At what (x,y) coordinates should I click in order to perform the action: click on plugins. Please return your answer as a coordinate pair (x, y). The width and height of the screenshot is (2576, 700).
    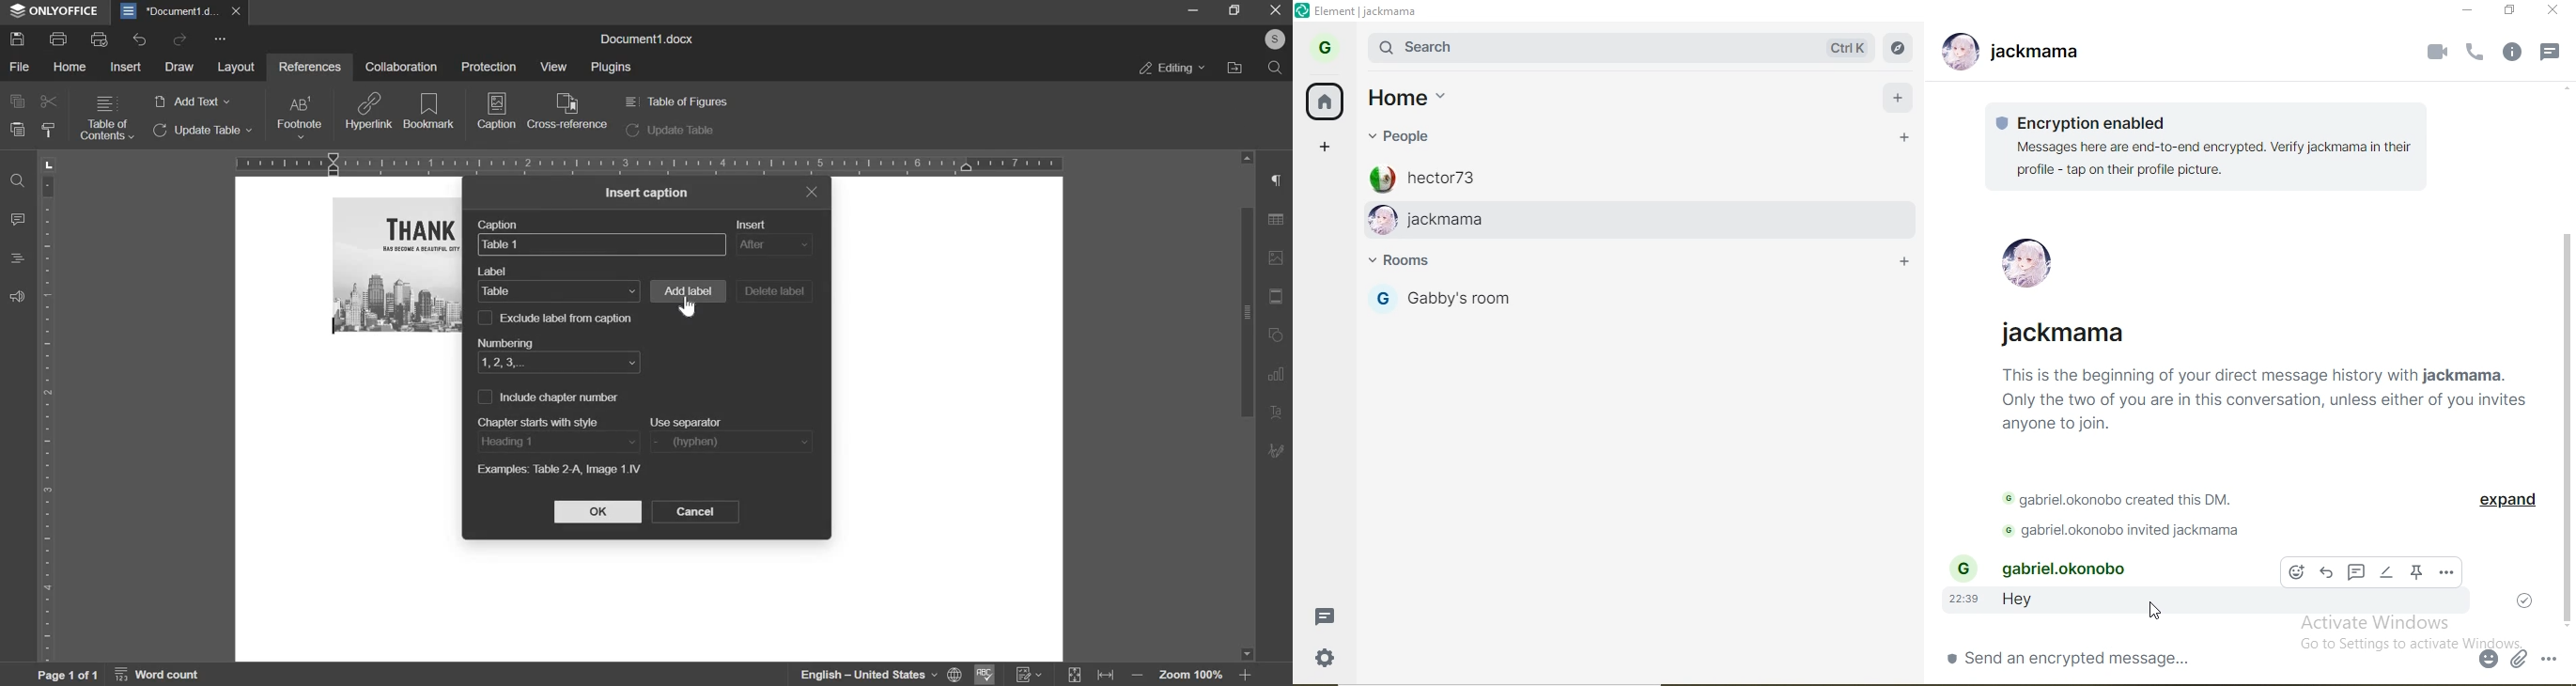
    Looking at the image, I should click on (612, 68).